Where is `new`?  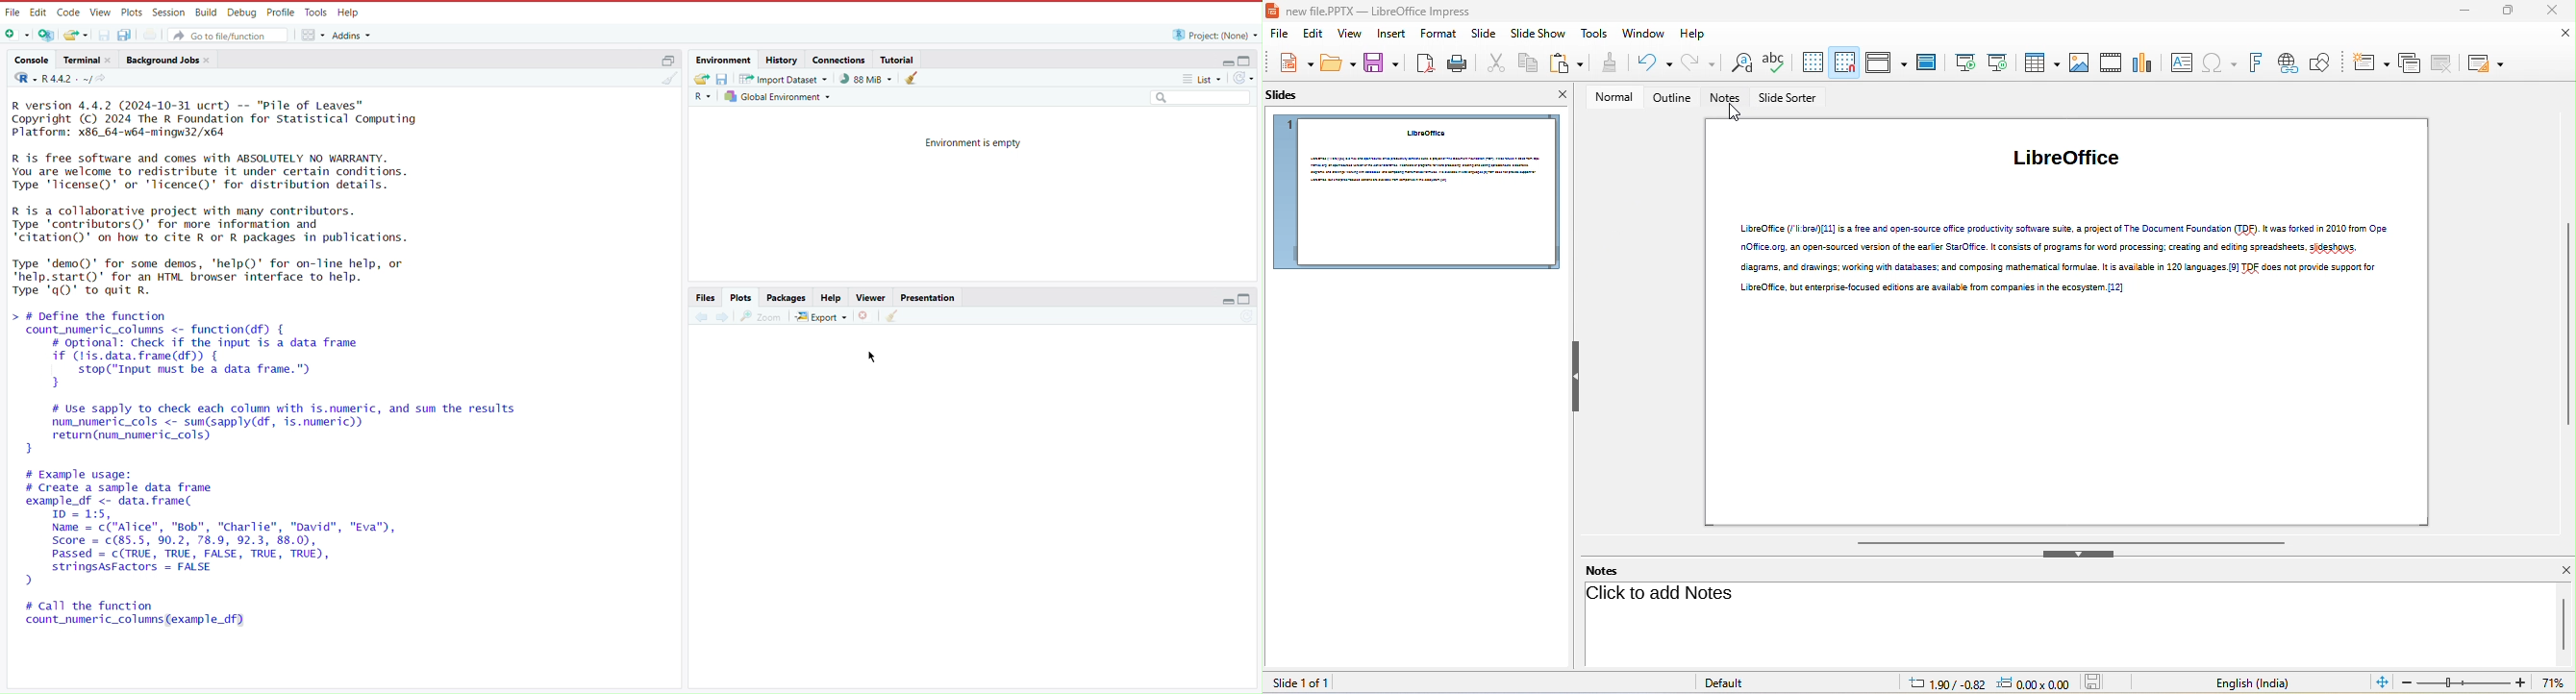 new is located at coordinates (1291, 63).